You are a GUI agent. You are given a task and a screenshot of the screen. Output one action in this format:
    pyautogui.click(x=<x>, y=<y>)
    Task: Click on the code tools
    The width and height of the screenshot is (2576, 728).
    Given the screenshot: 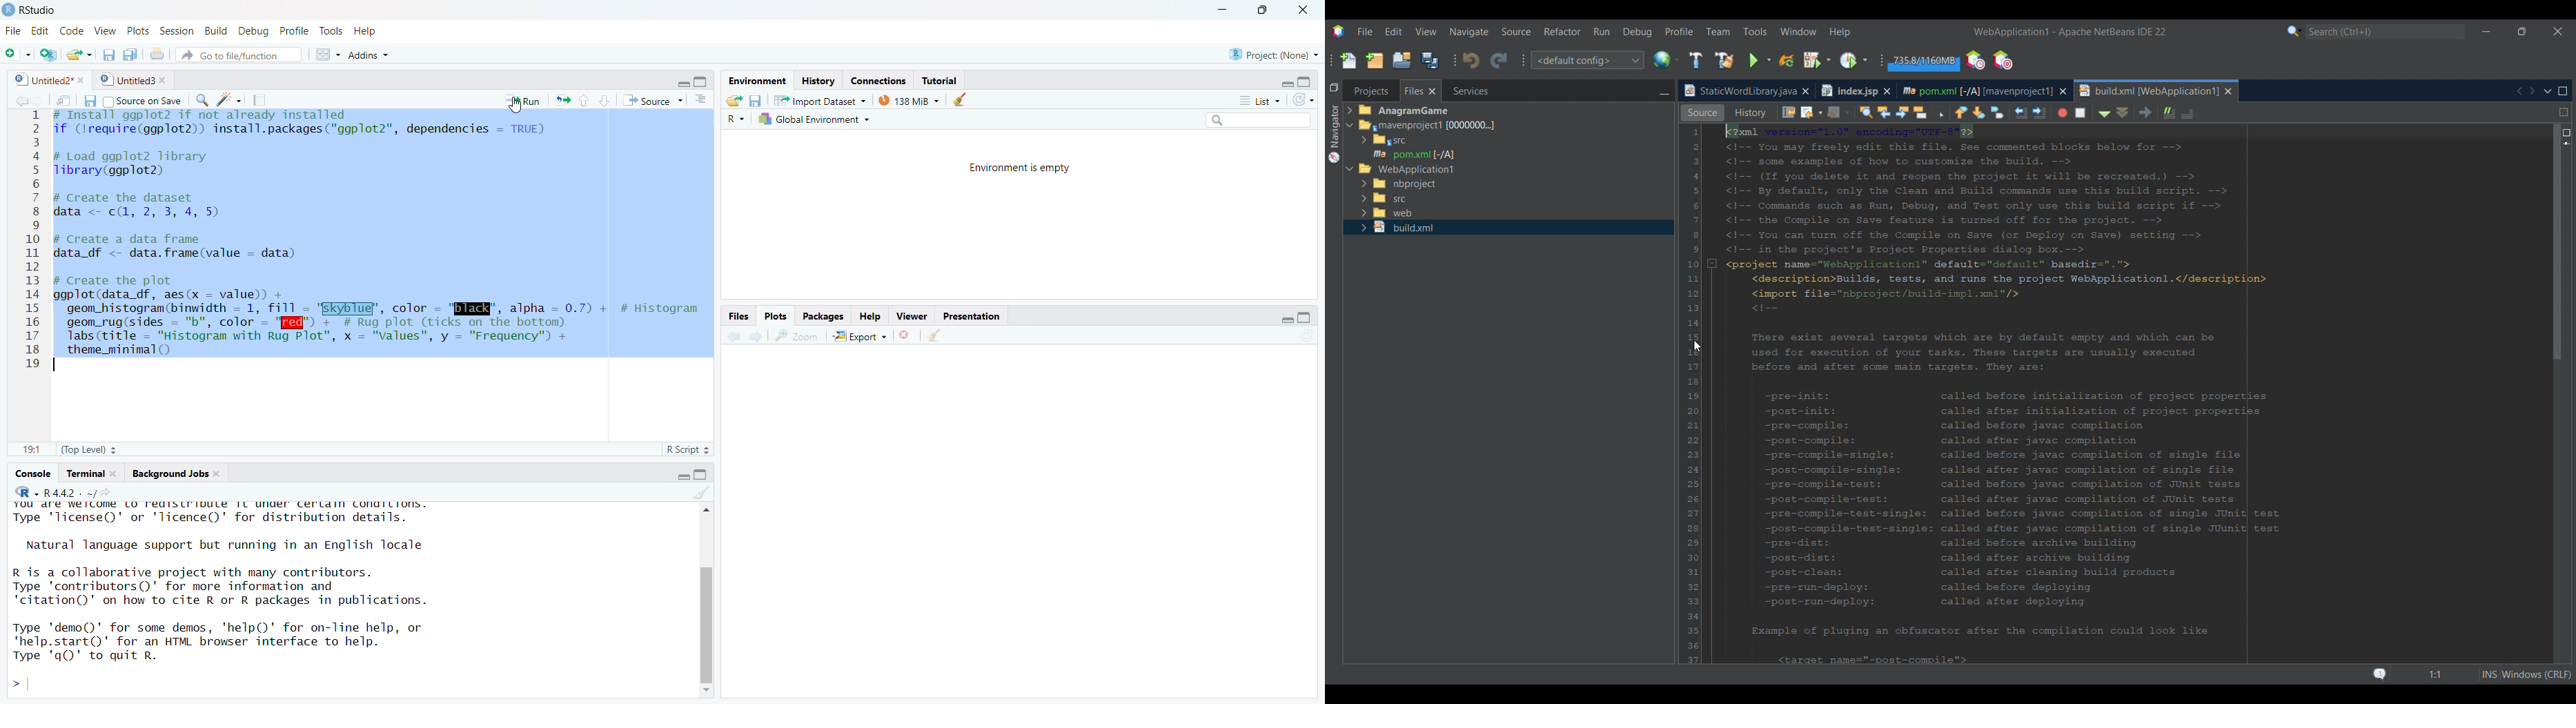 What is the action you would take?
    pyautogui.click(x=227, y=95)
    